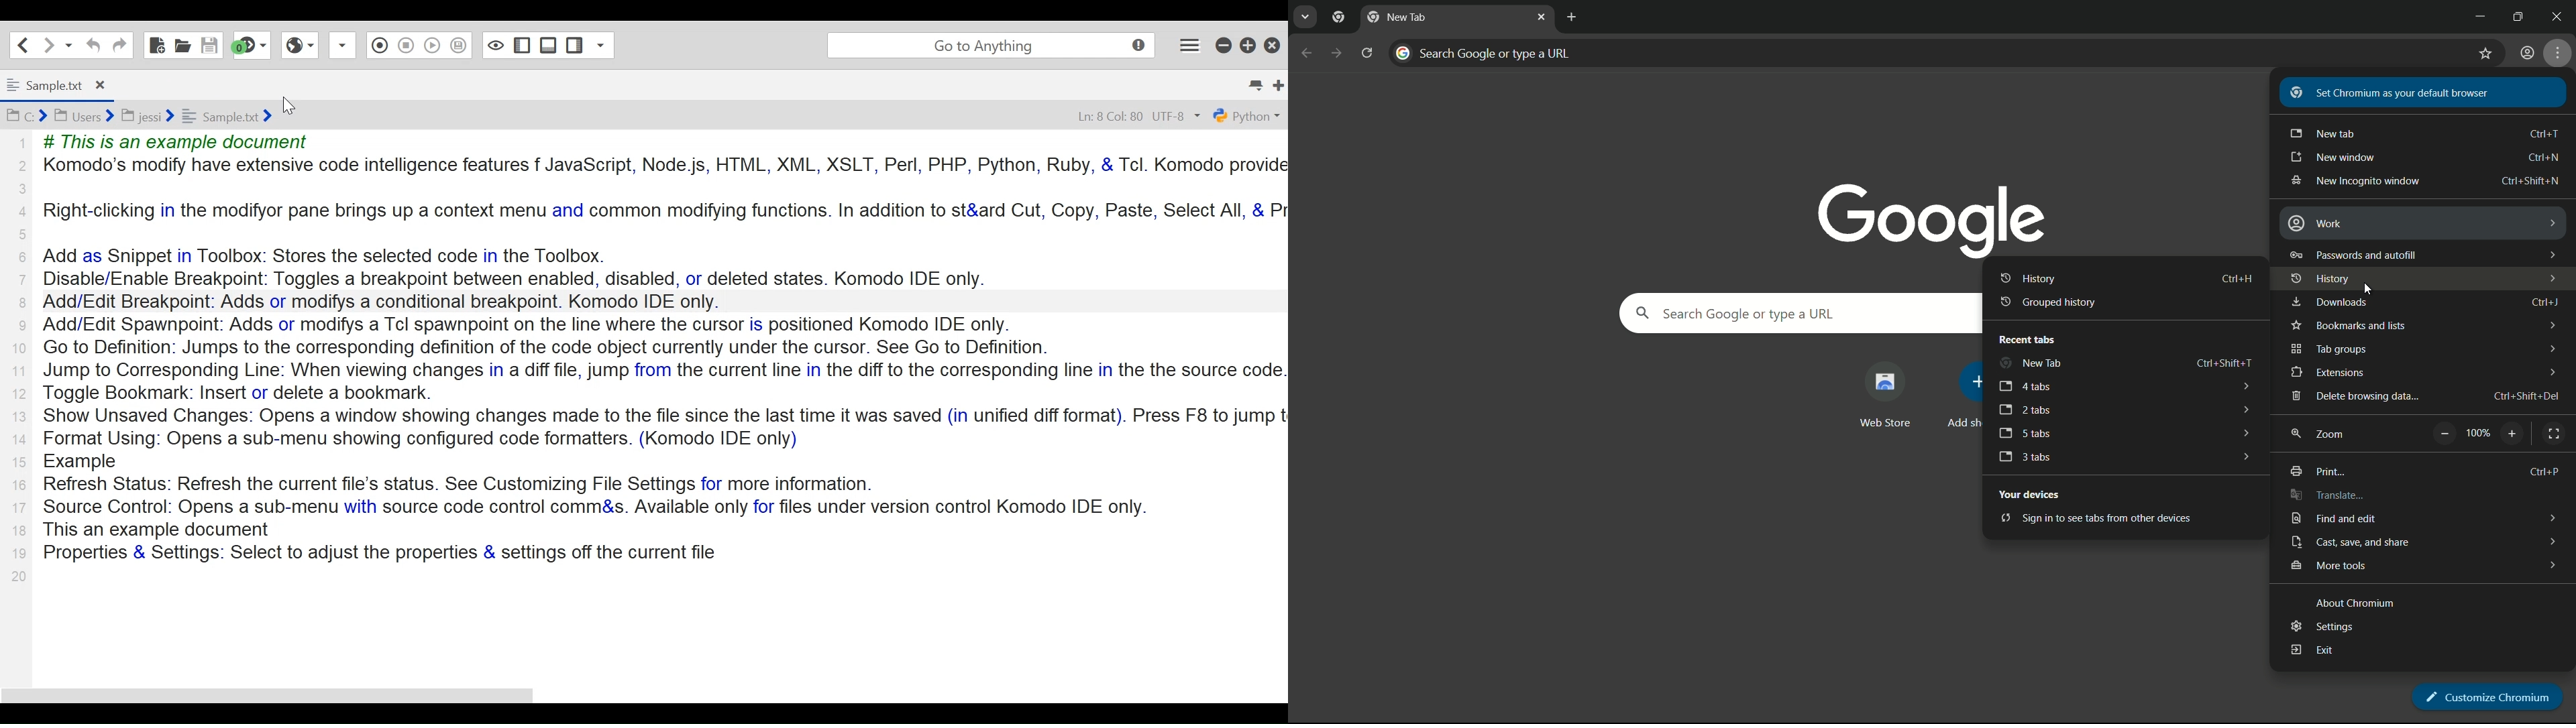  I want to click on add more shortcut, so click(1963, 396).